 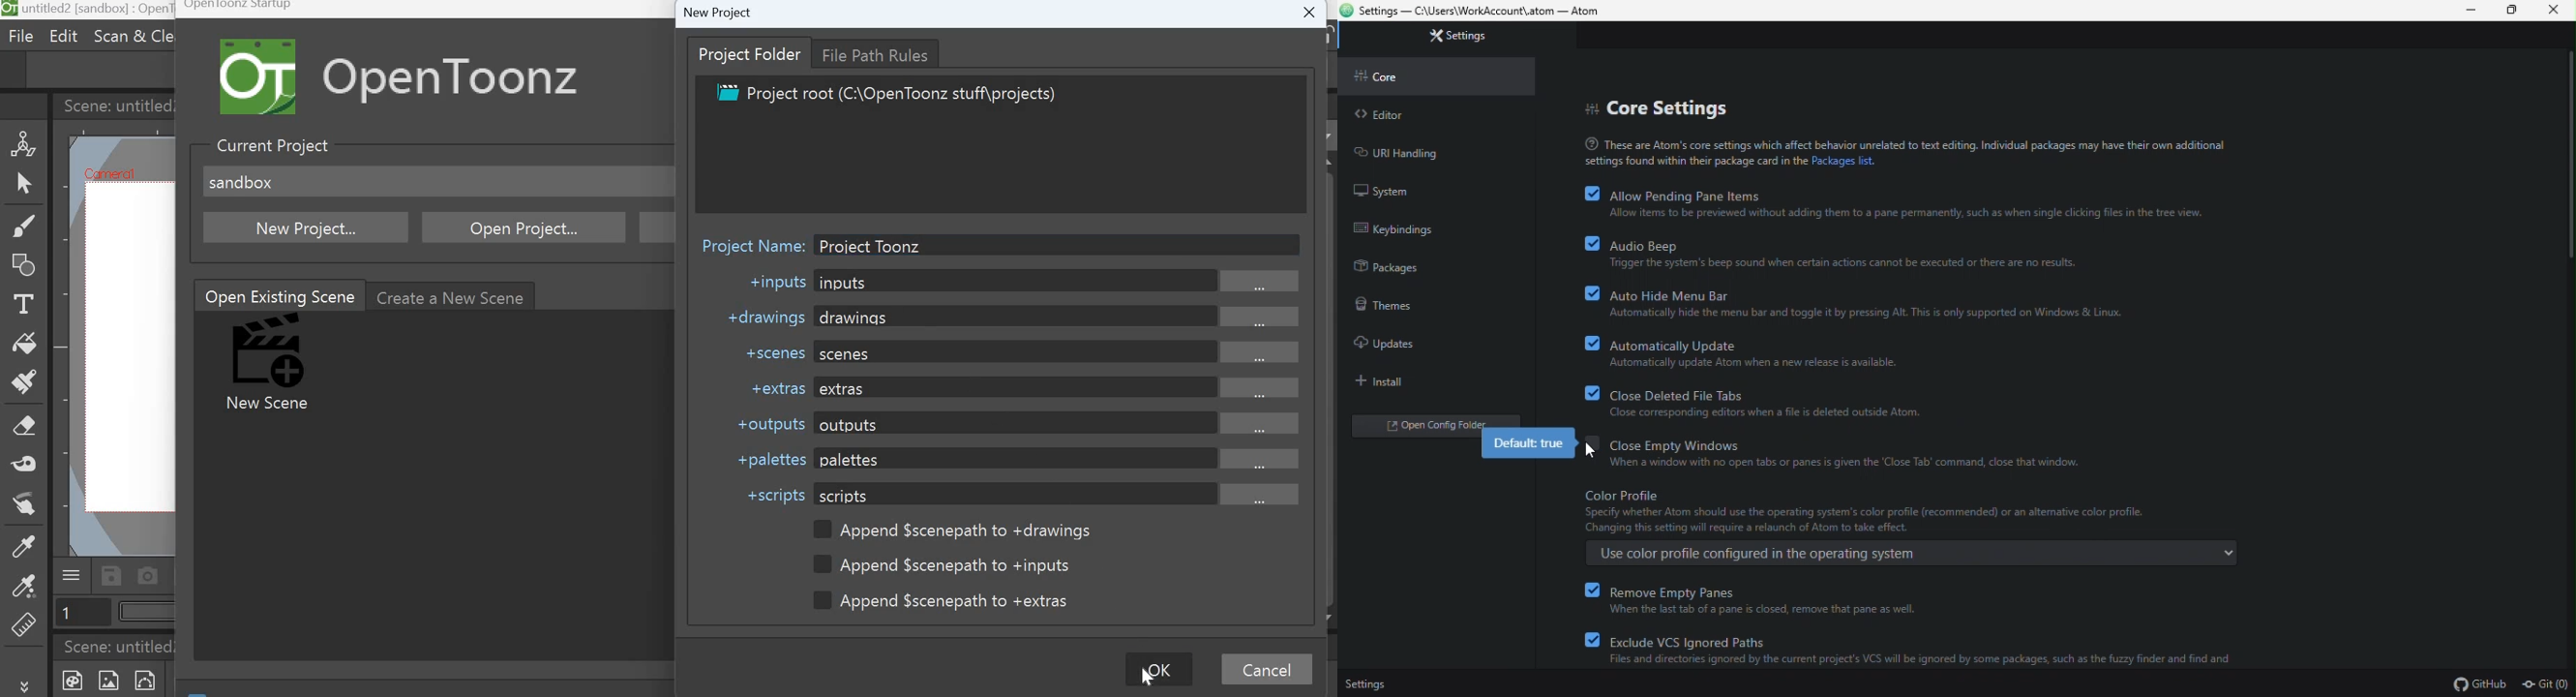 What do you see at coordinates (2478, 684) in the screenshot?
I see `GitHub` at bounding box center [2478, 684].